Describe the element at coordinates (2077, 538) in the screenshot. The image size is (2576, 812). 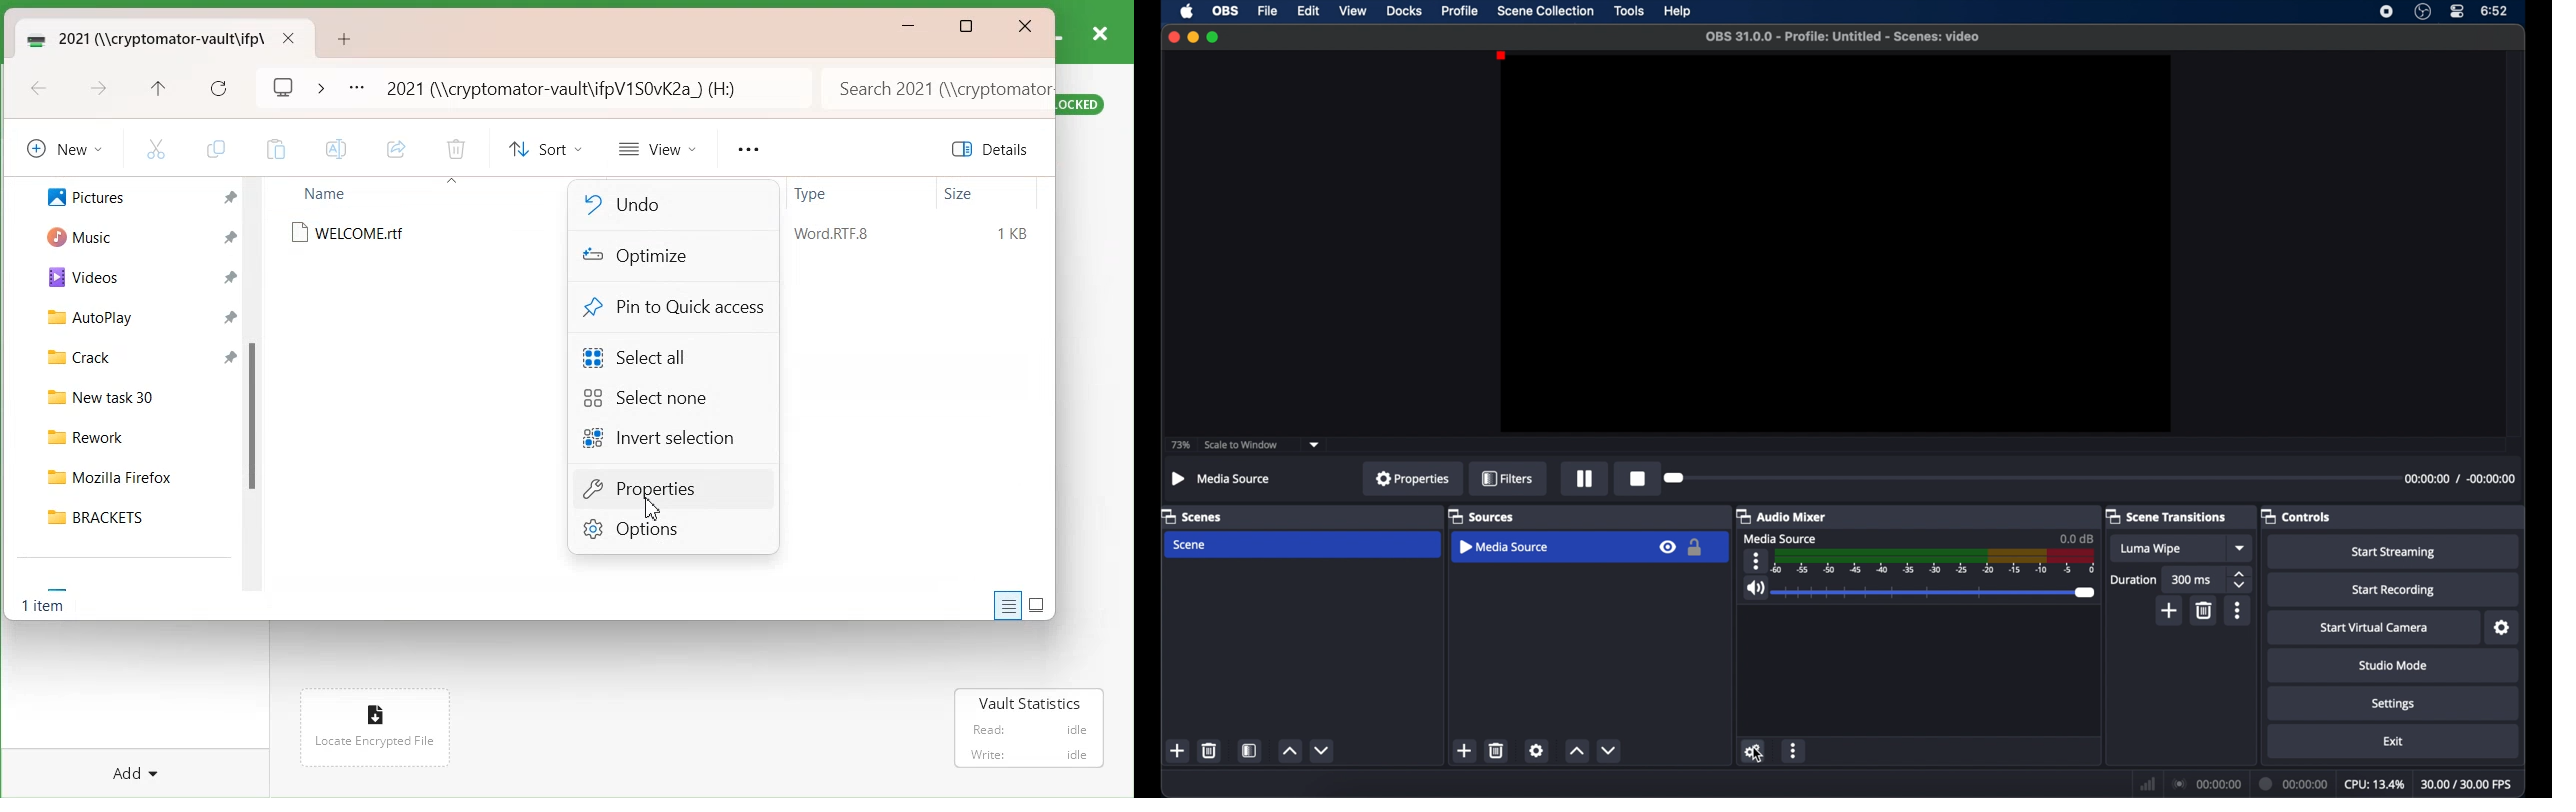
I see `0.0` at that location.